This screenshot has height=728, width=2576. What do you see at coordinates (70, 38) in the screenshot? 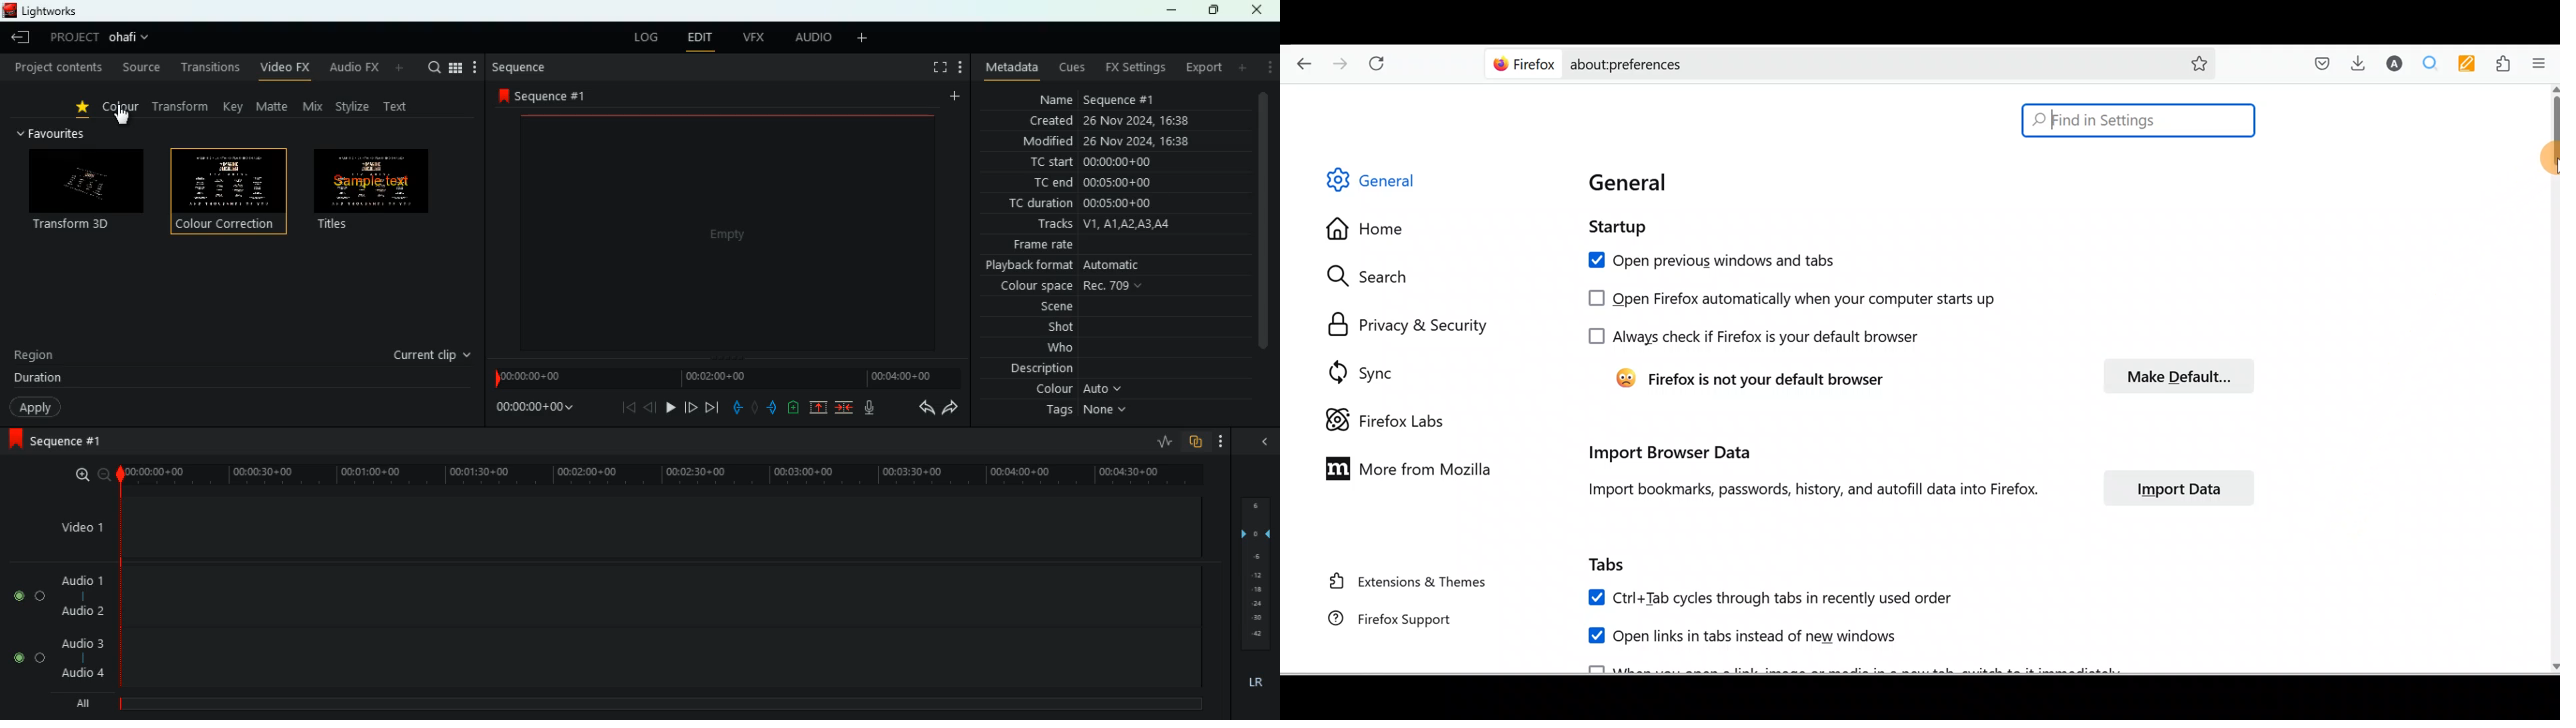
I see `project` at bounding box center [70, 38].